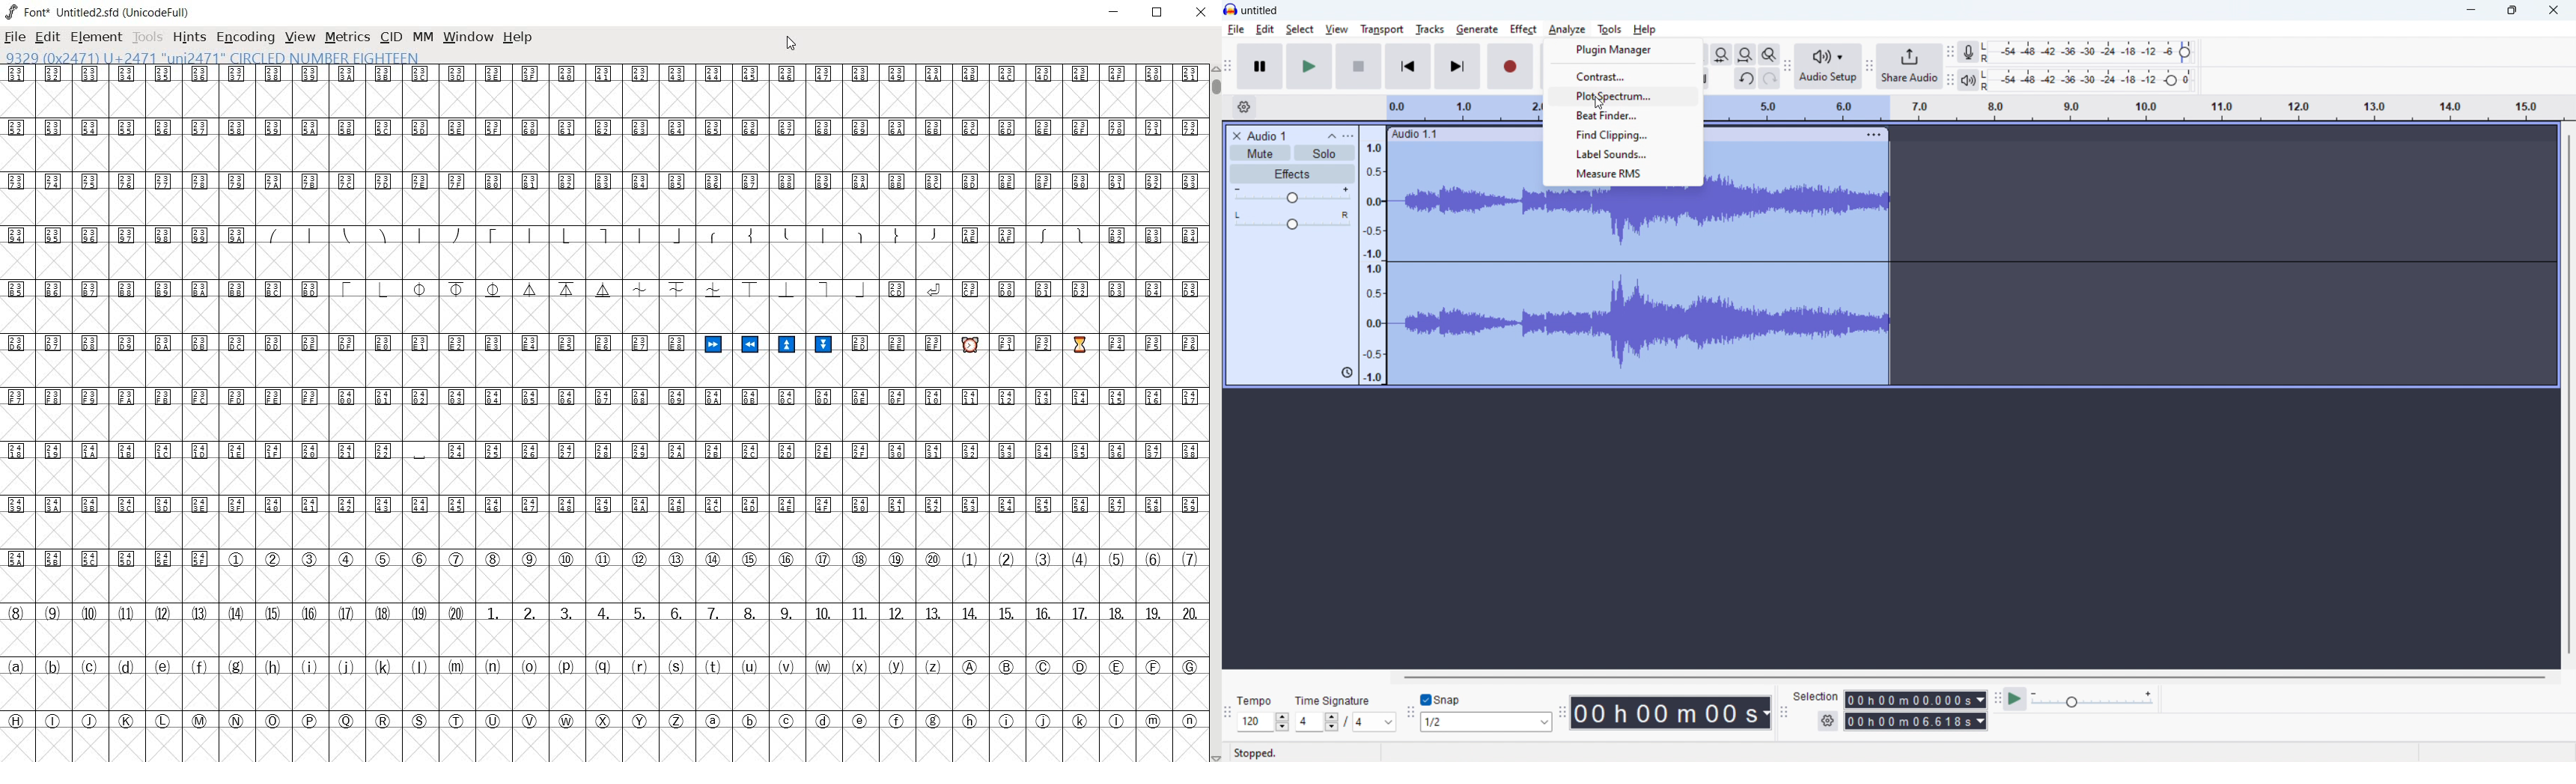  I want to click on metrics, so click(347, 37).